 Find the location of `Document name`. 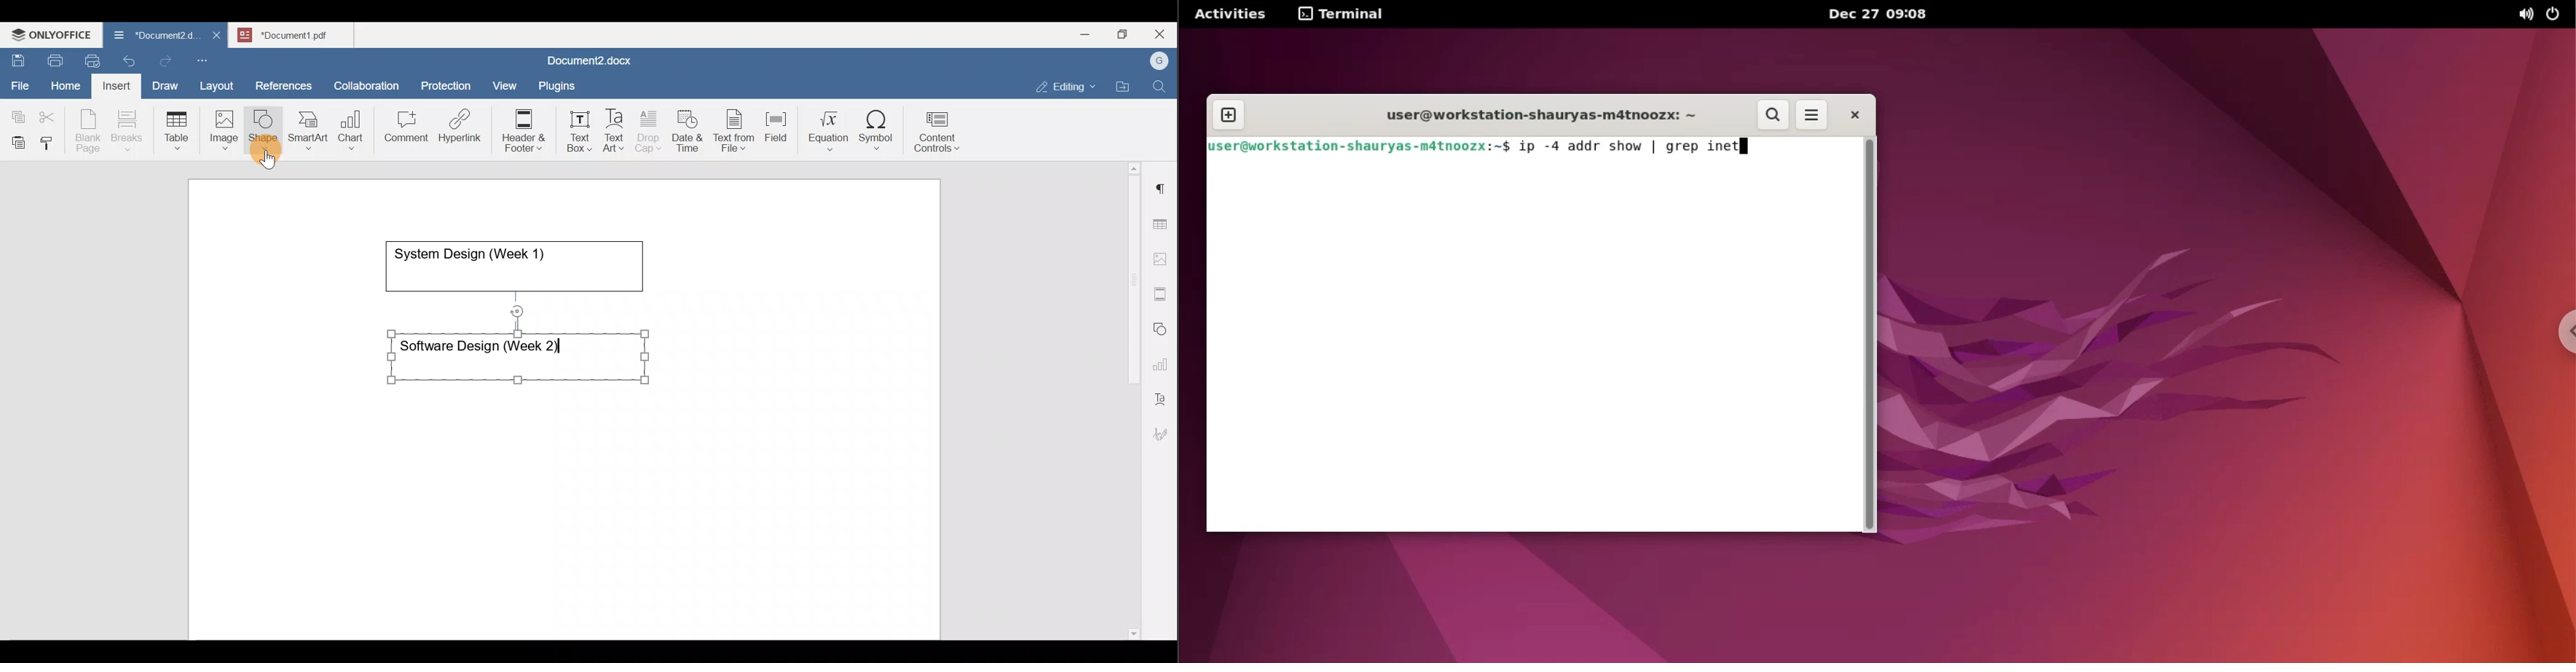

Document name is located at coordinates (150, 37).